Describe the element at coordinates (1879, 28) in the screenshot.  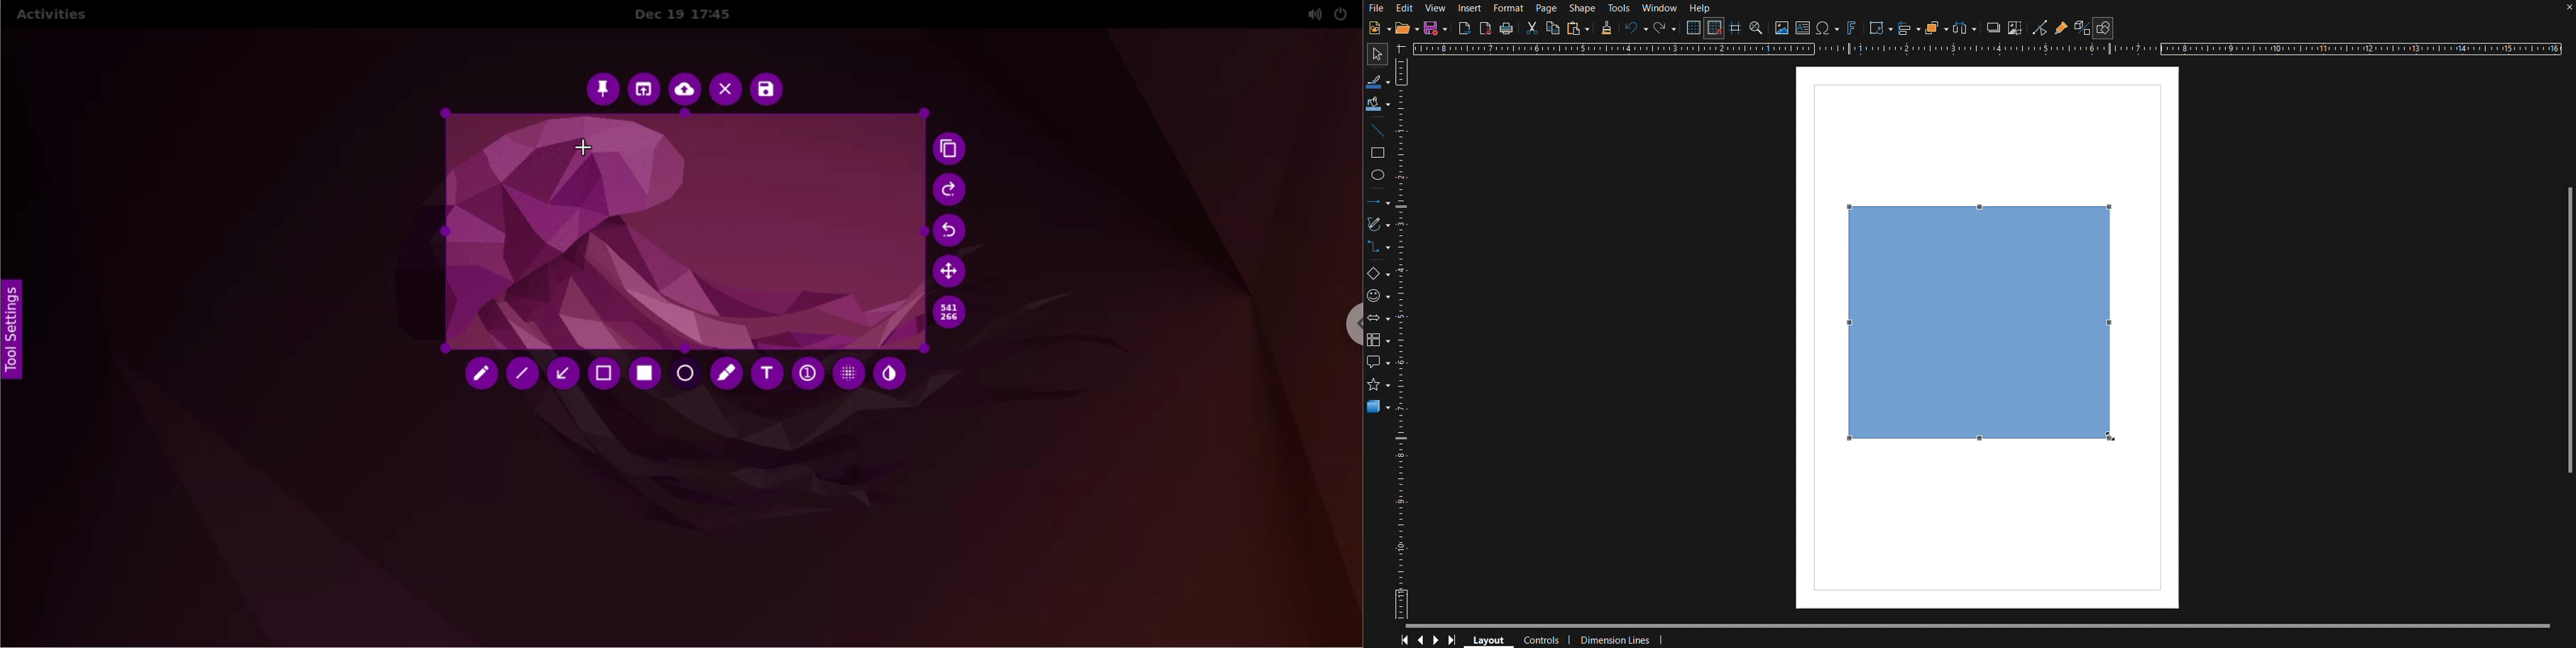
I see `Transformations` at that location.